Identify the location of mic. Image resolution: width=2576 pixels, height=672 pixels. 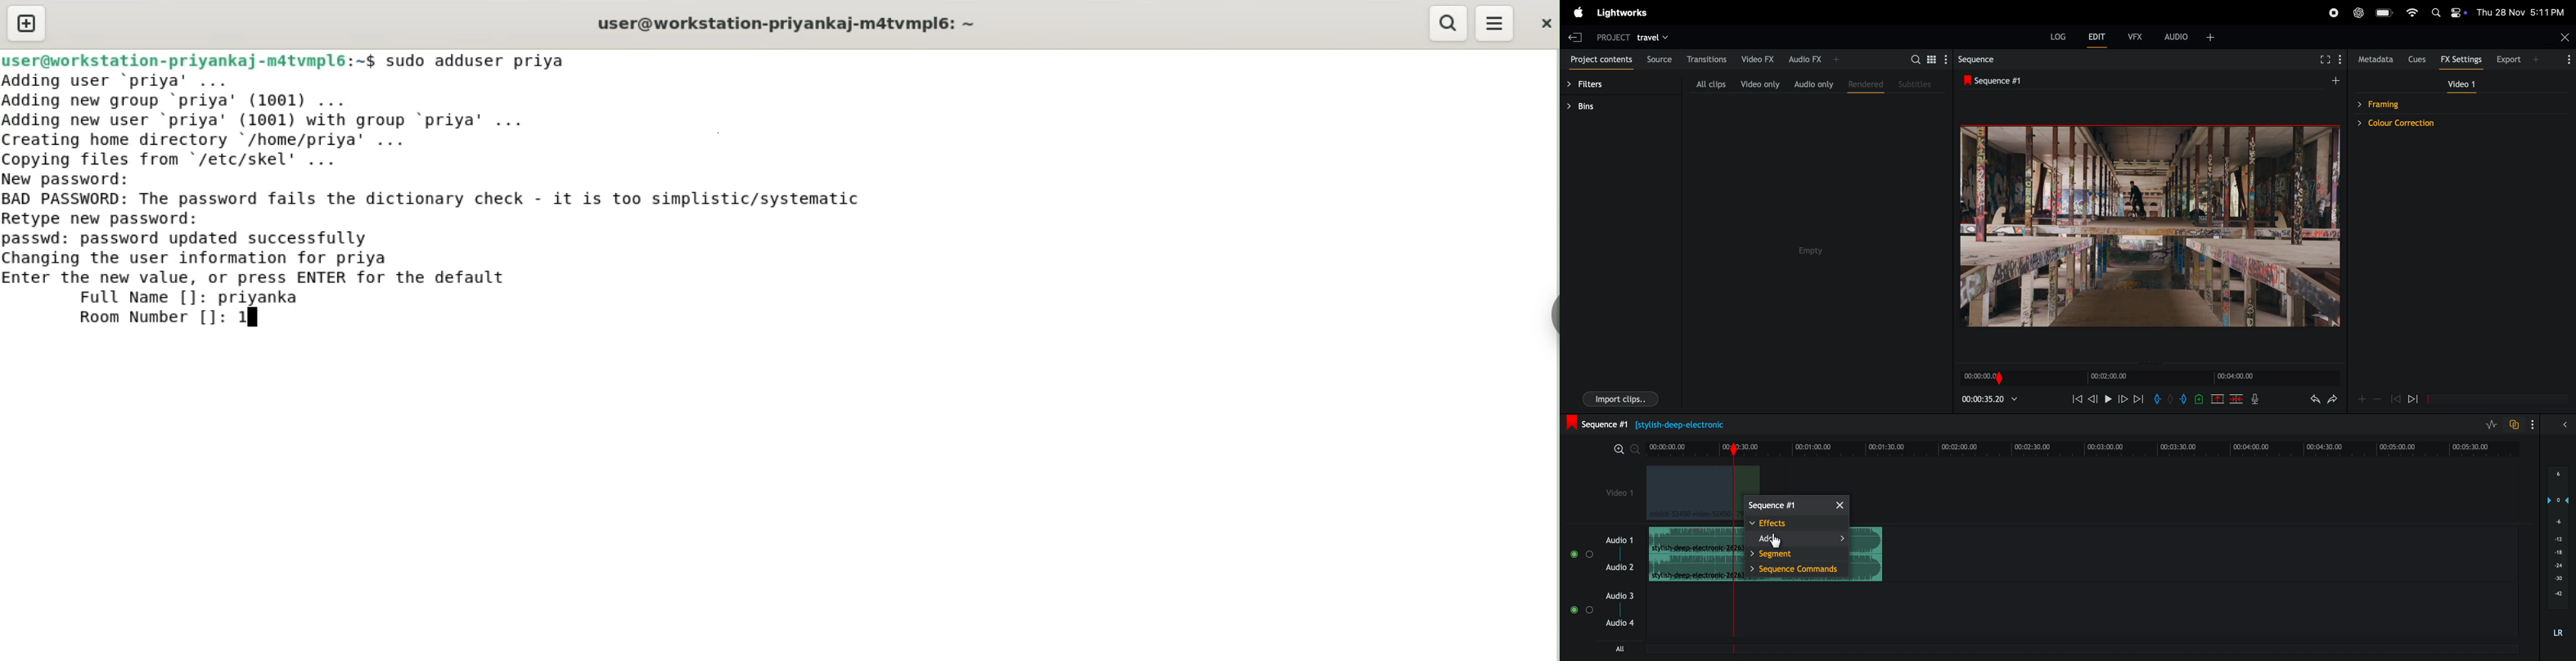
(2258, 400).